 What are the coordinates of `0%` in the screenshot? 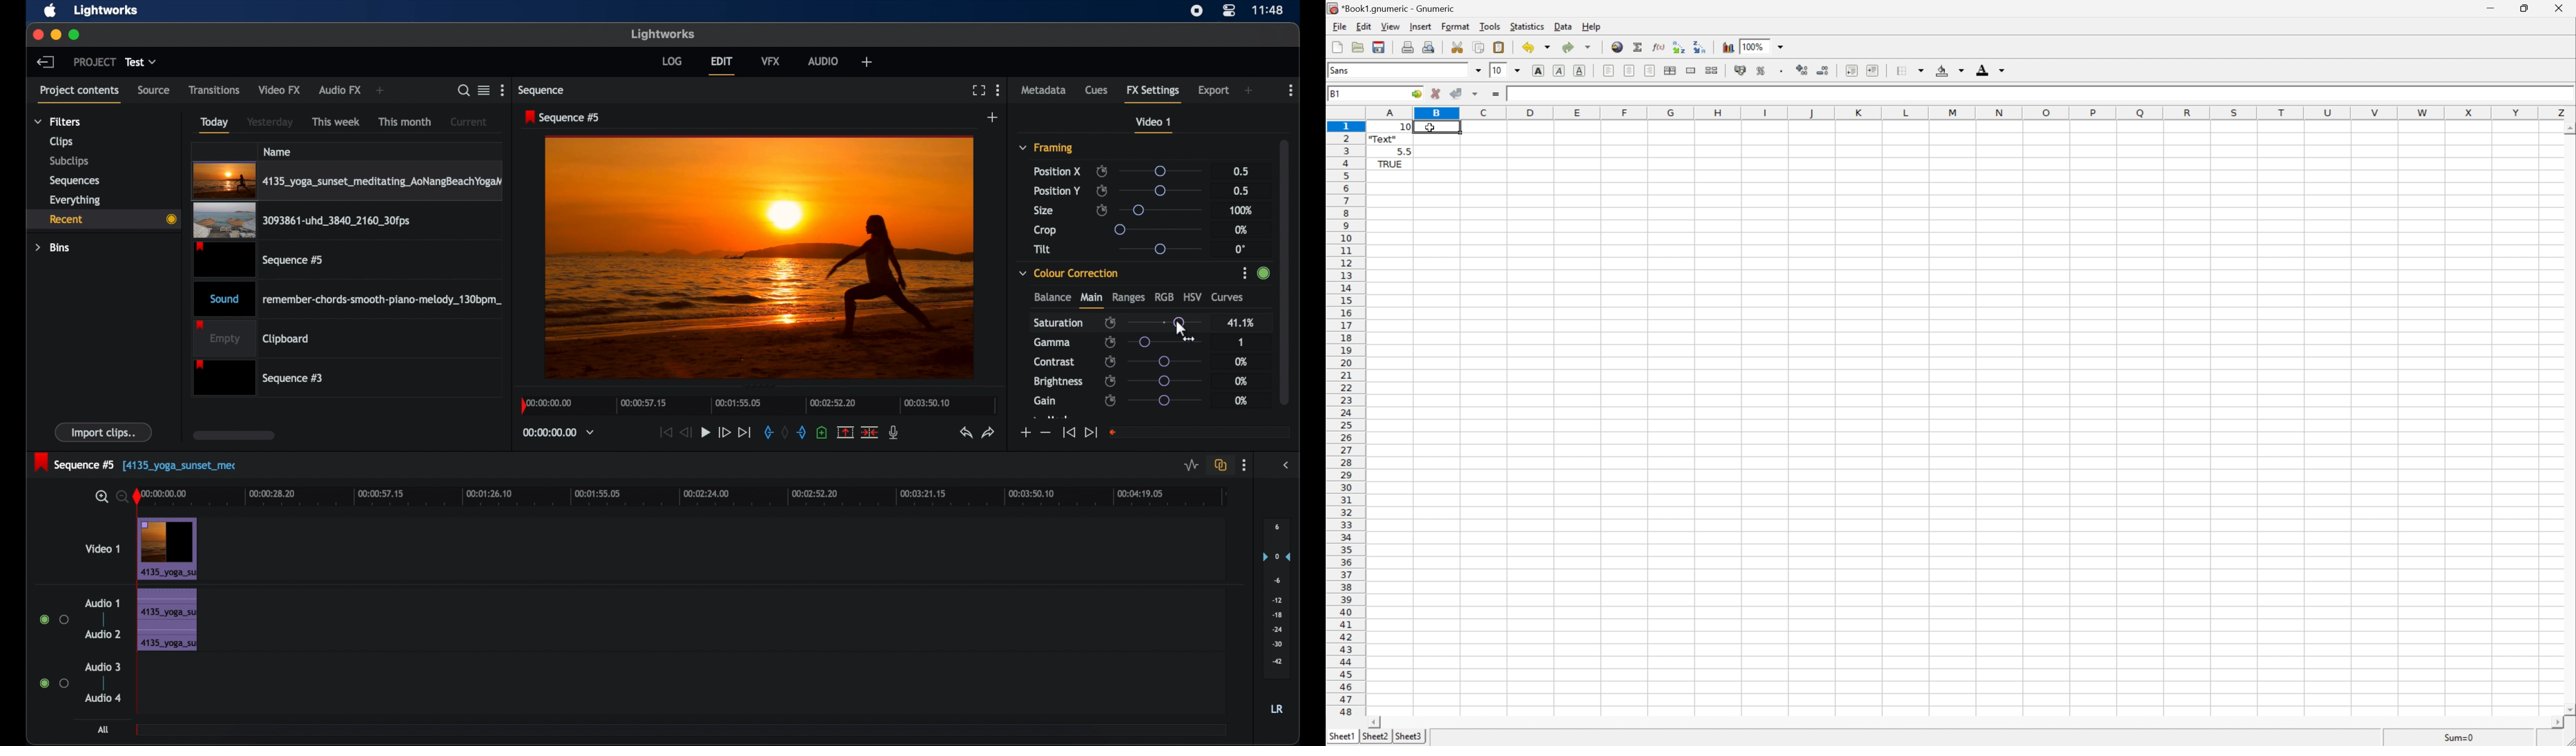 It's located at (1241, 401).